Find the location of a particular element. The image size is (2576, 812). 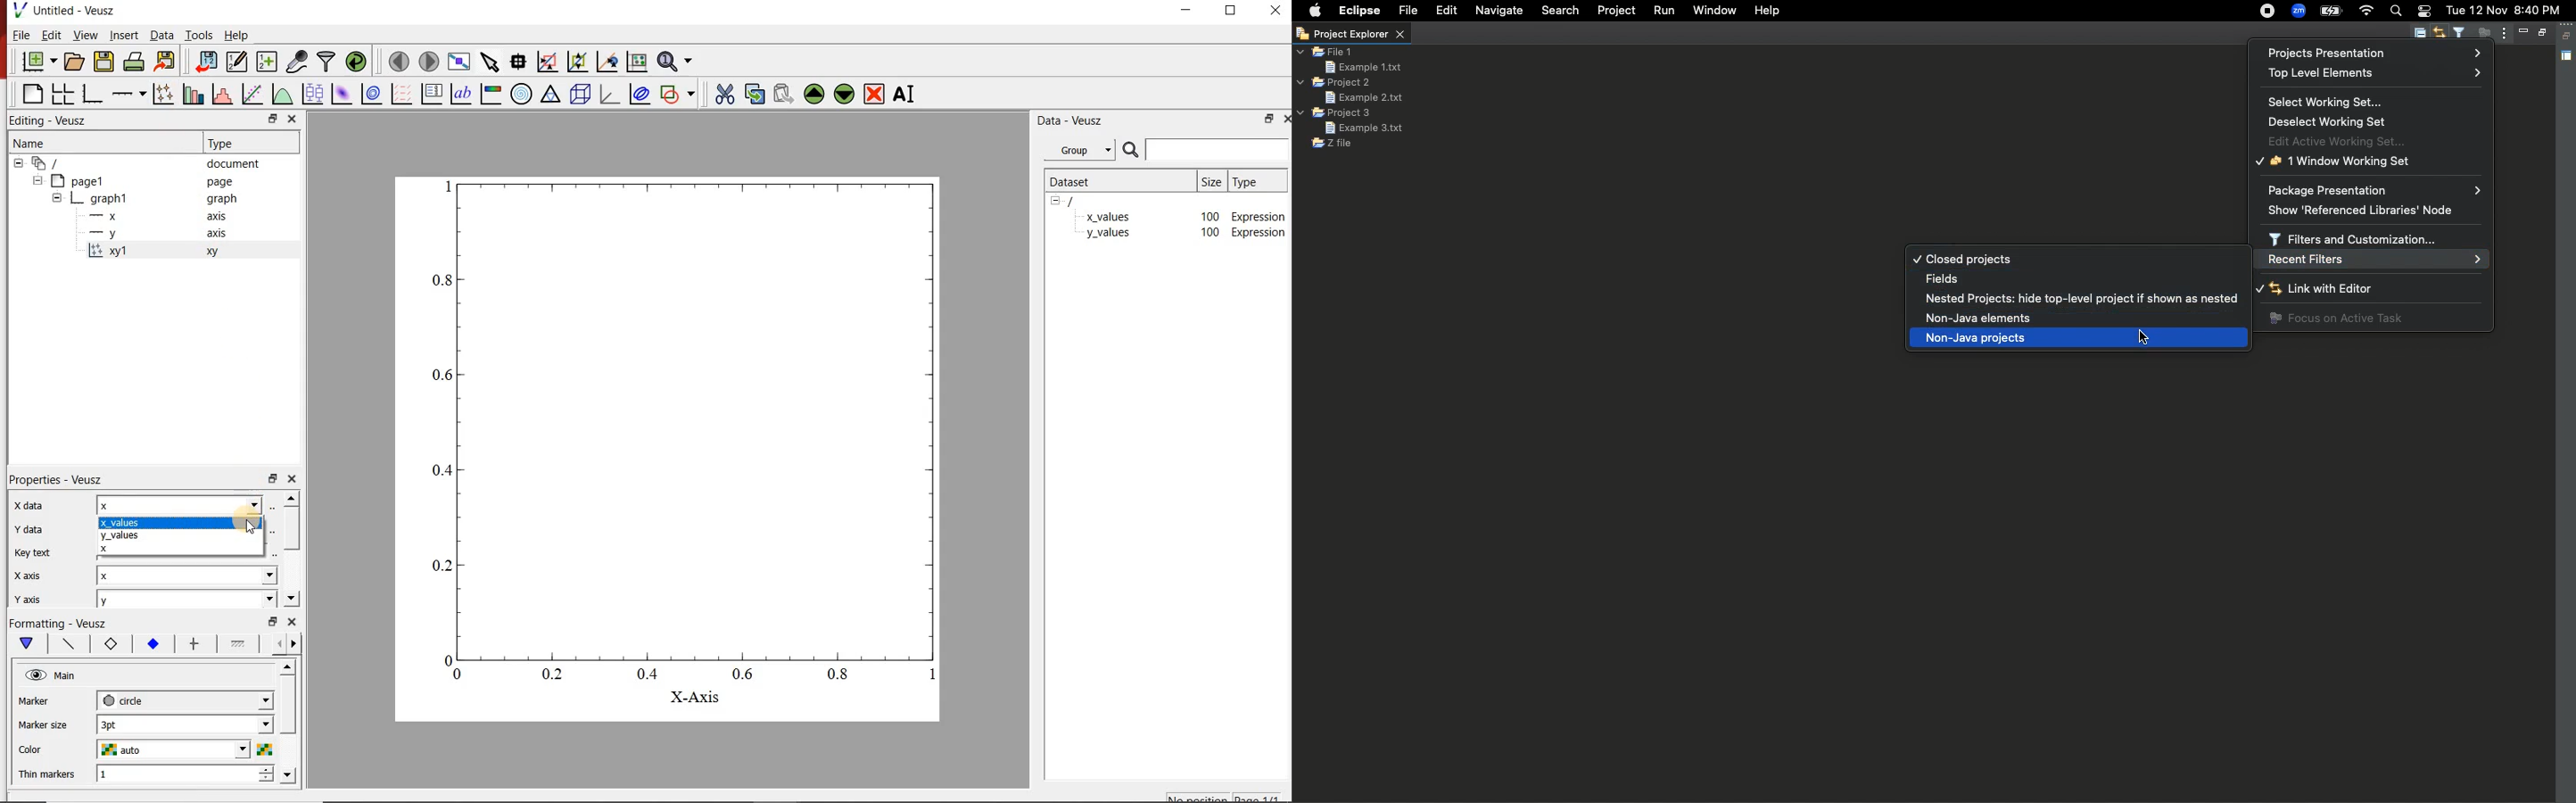

Thin markers is located at coordinates (47, 775).